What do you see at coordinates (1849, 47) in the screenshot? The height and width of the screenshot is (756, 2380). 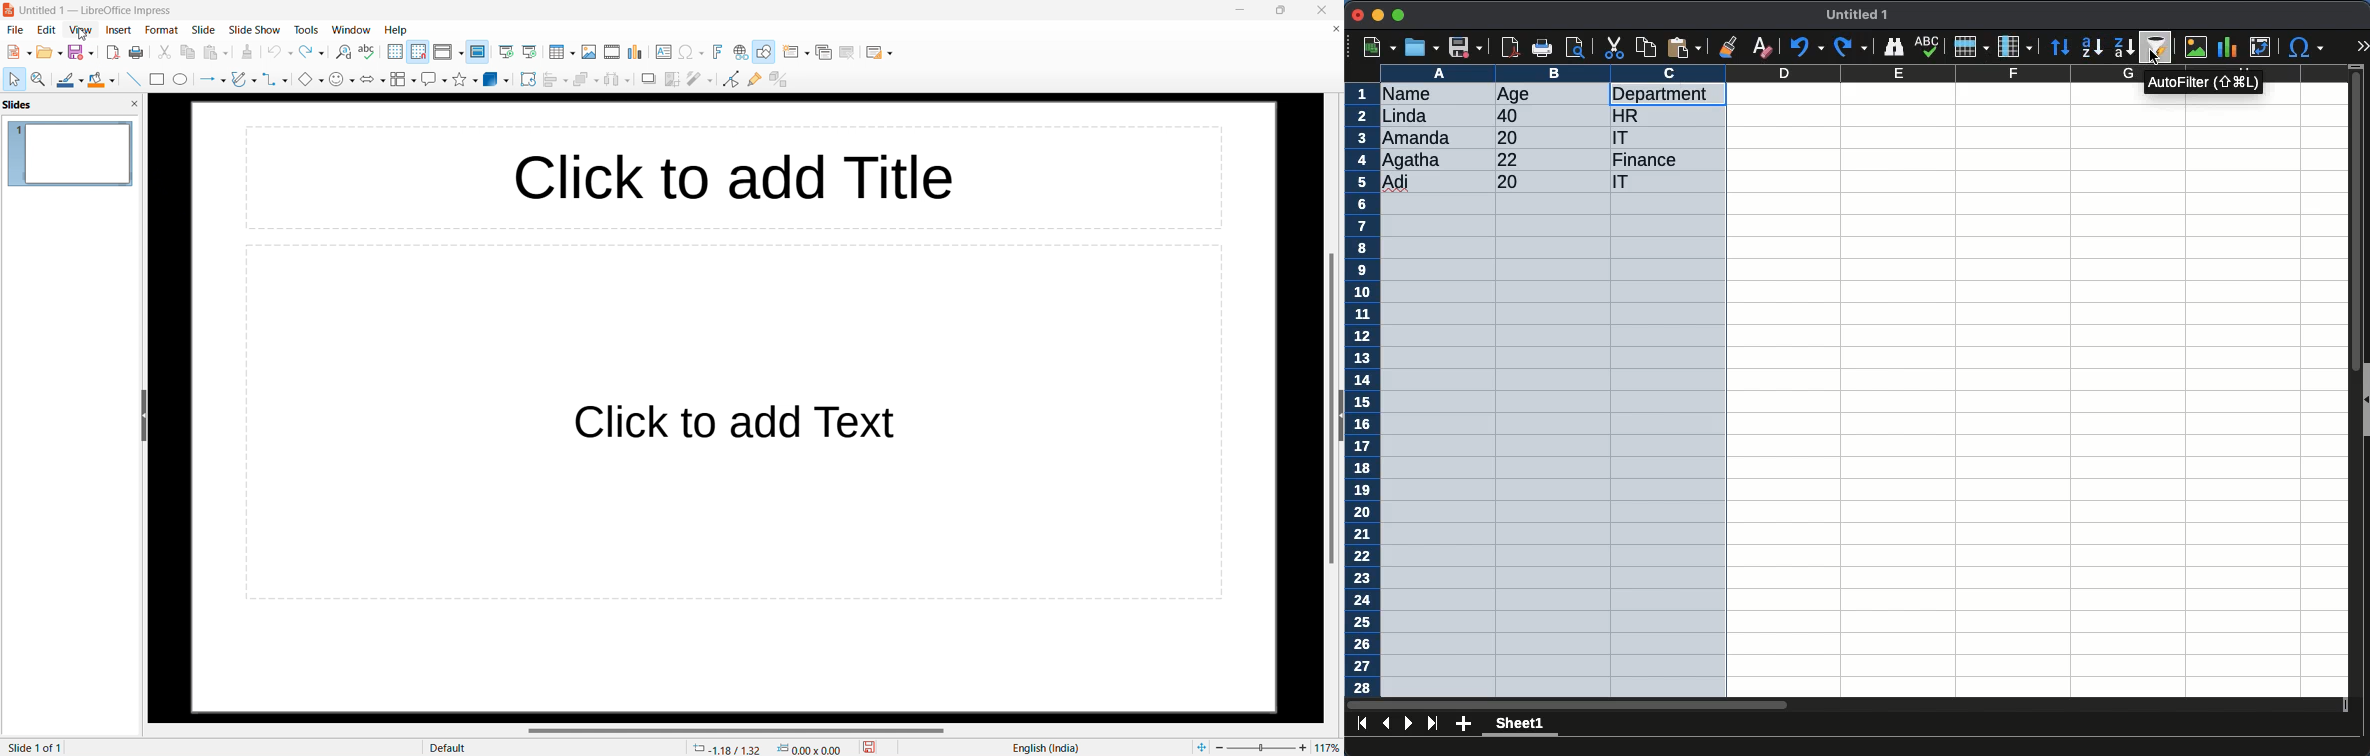 I see `redo` at bounding box center [1849, 47].